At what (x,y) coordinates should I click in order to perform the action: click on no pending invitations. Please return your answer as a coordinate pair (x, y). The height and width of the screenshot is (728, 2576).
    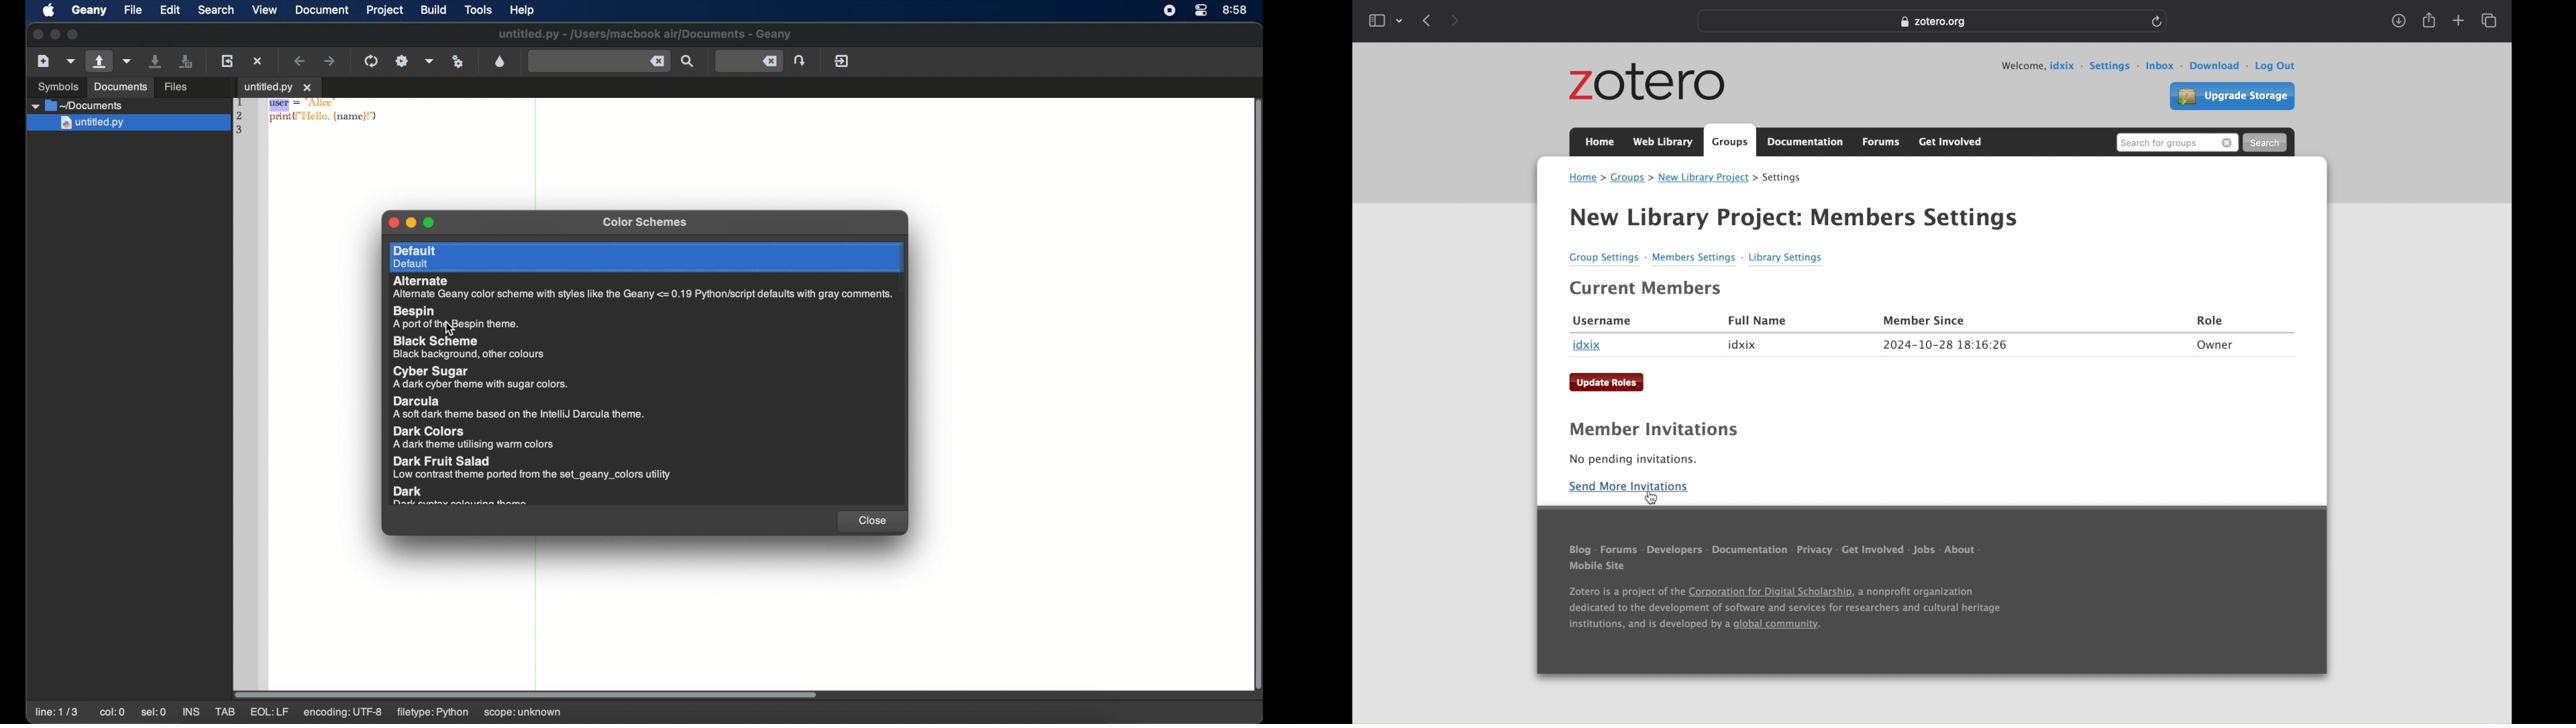
    Looking at the image, I should click on (1634, 459).